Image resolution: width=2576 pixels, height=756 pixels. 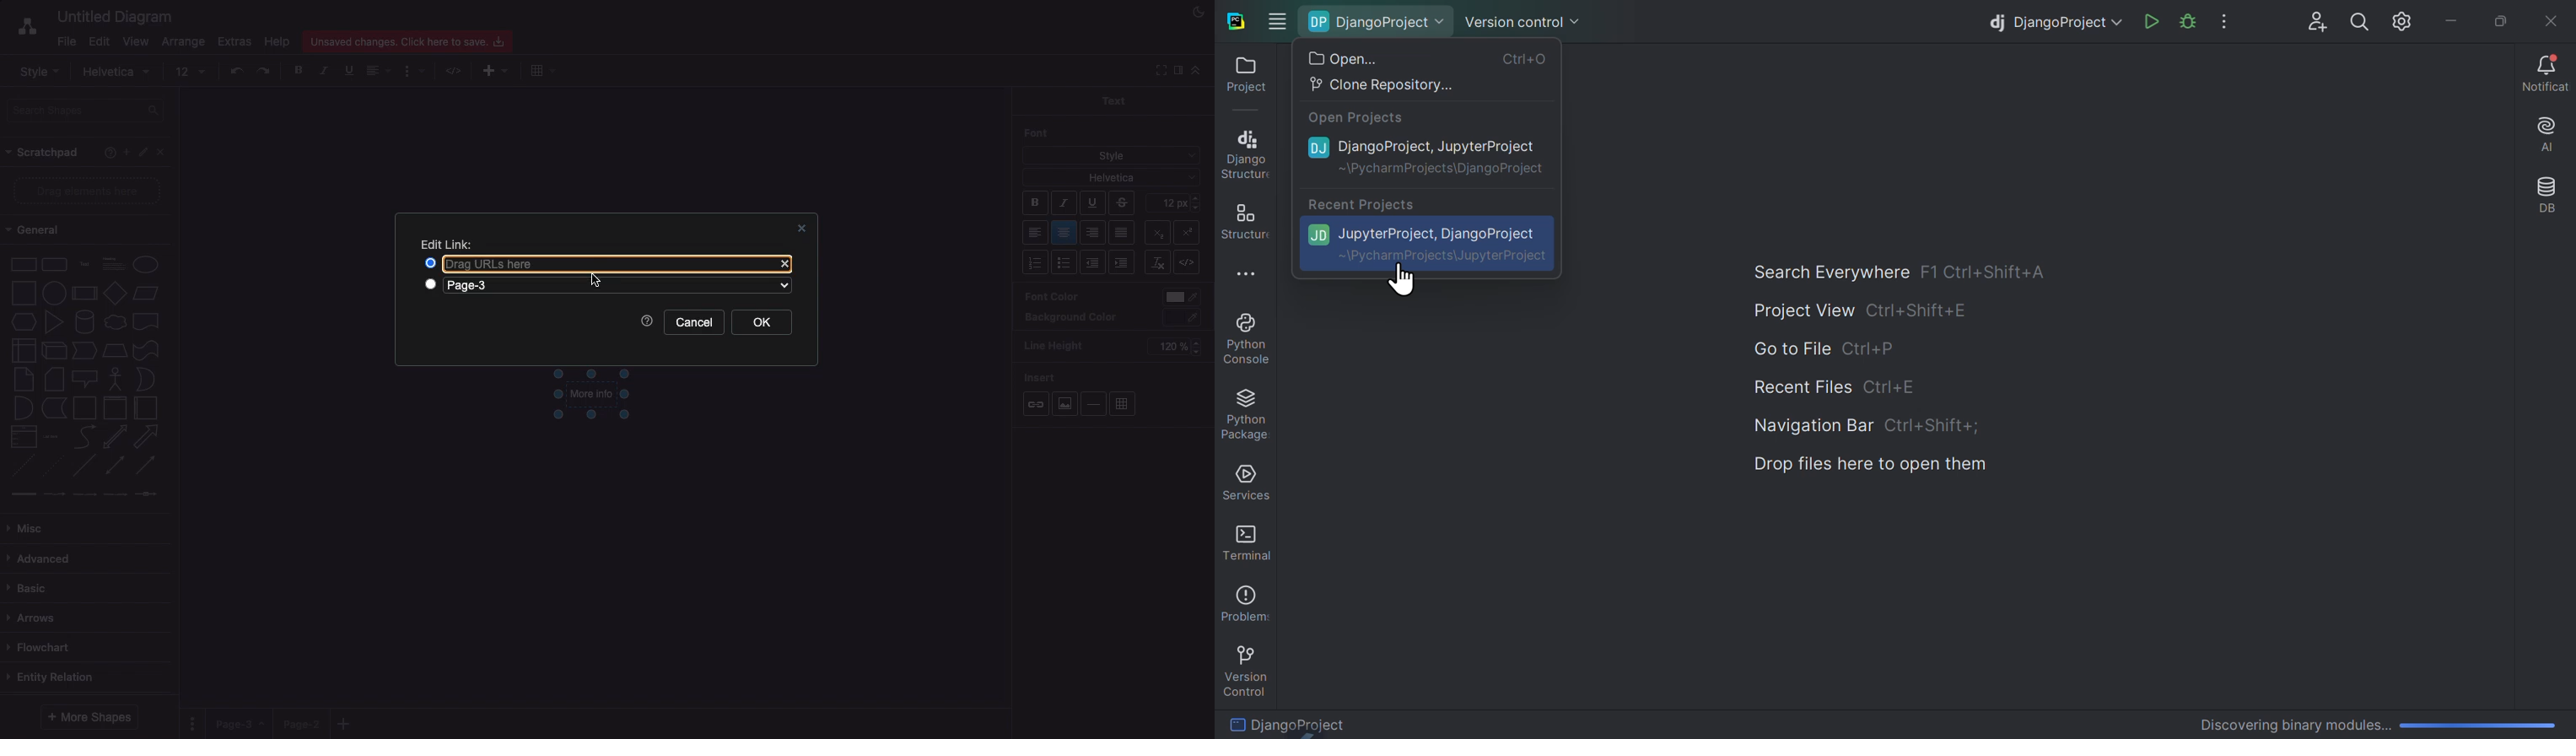 What do you see at coordinates (1931, 426) in the screenshot?
I see `shortcut` at bounding box center [1931, 426].